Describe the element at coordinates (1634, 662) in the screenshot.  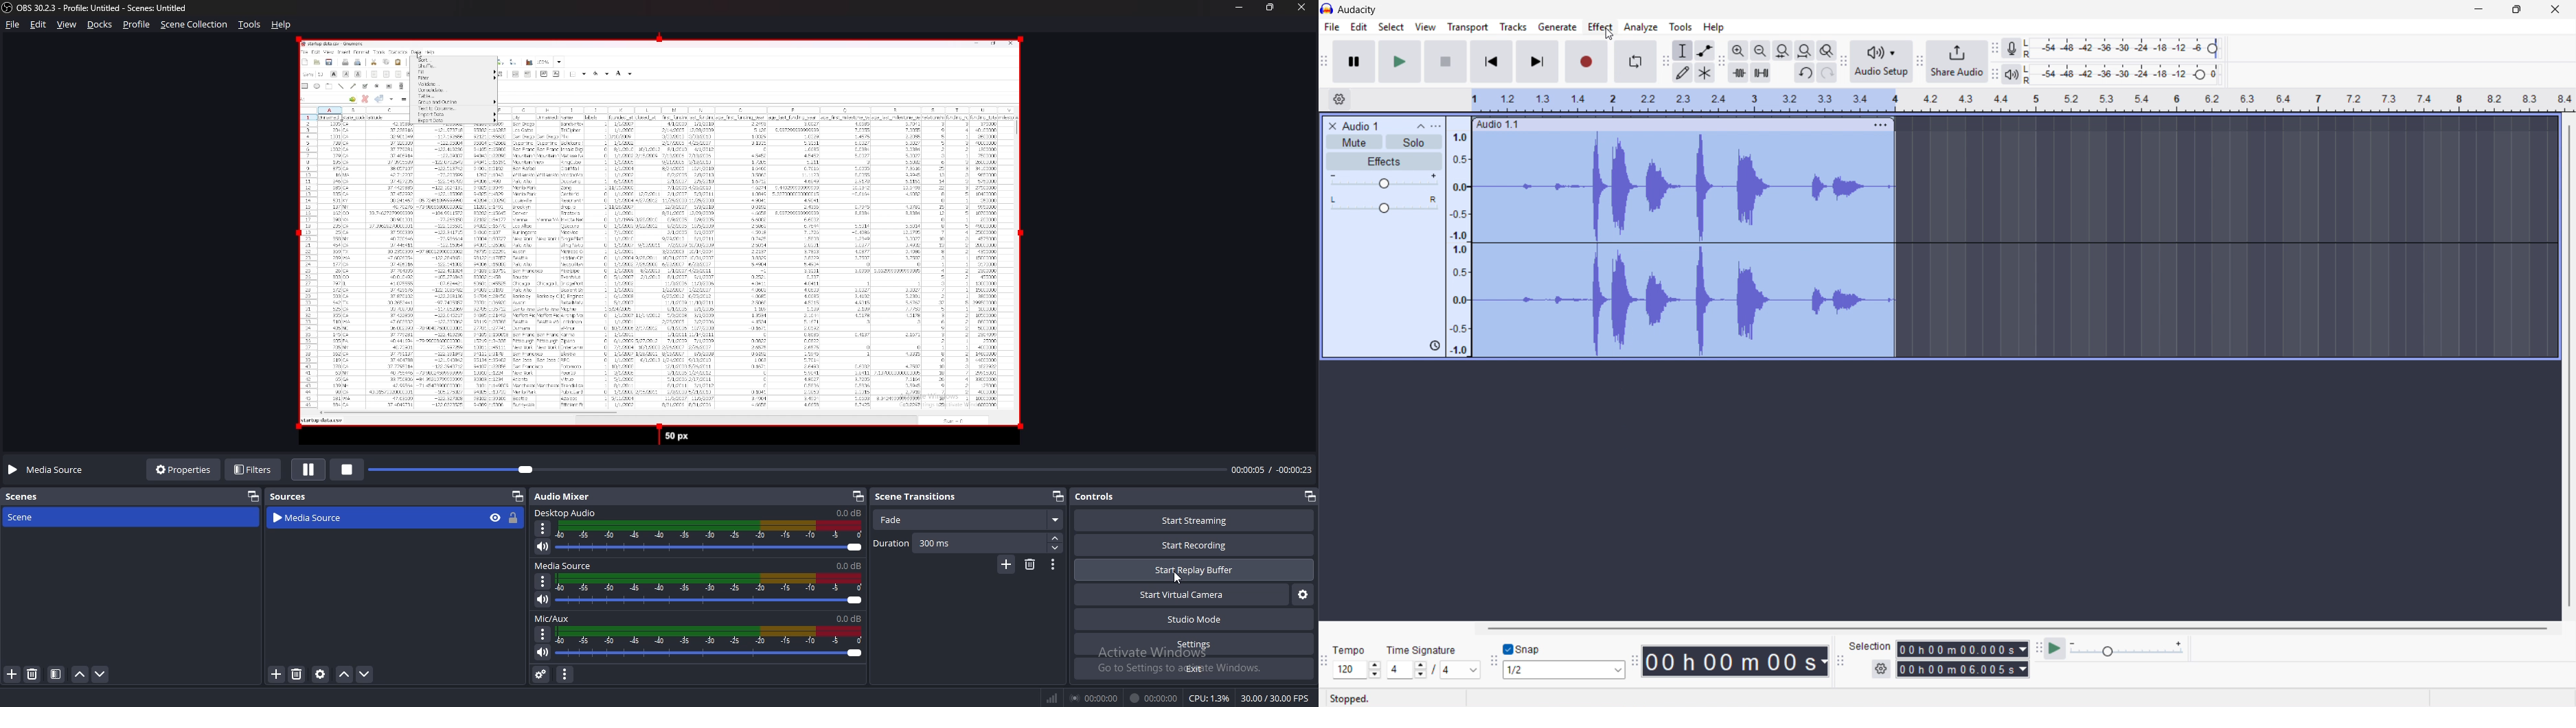
I see `Time toolbar` at that location.